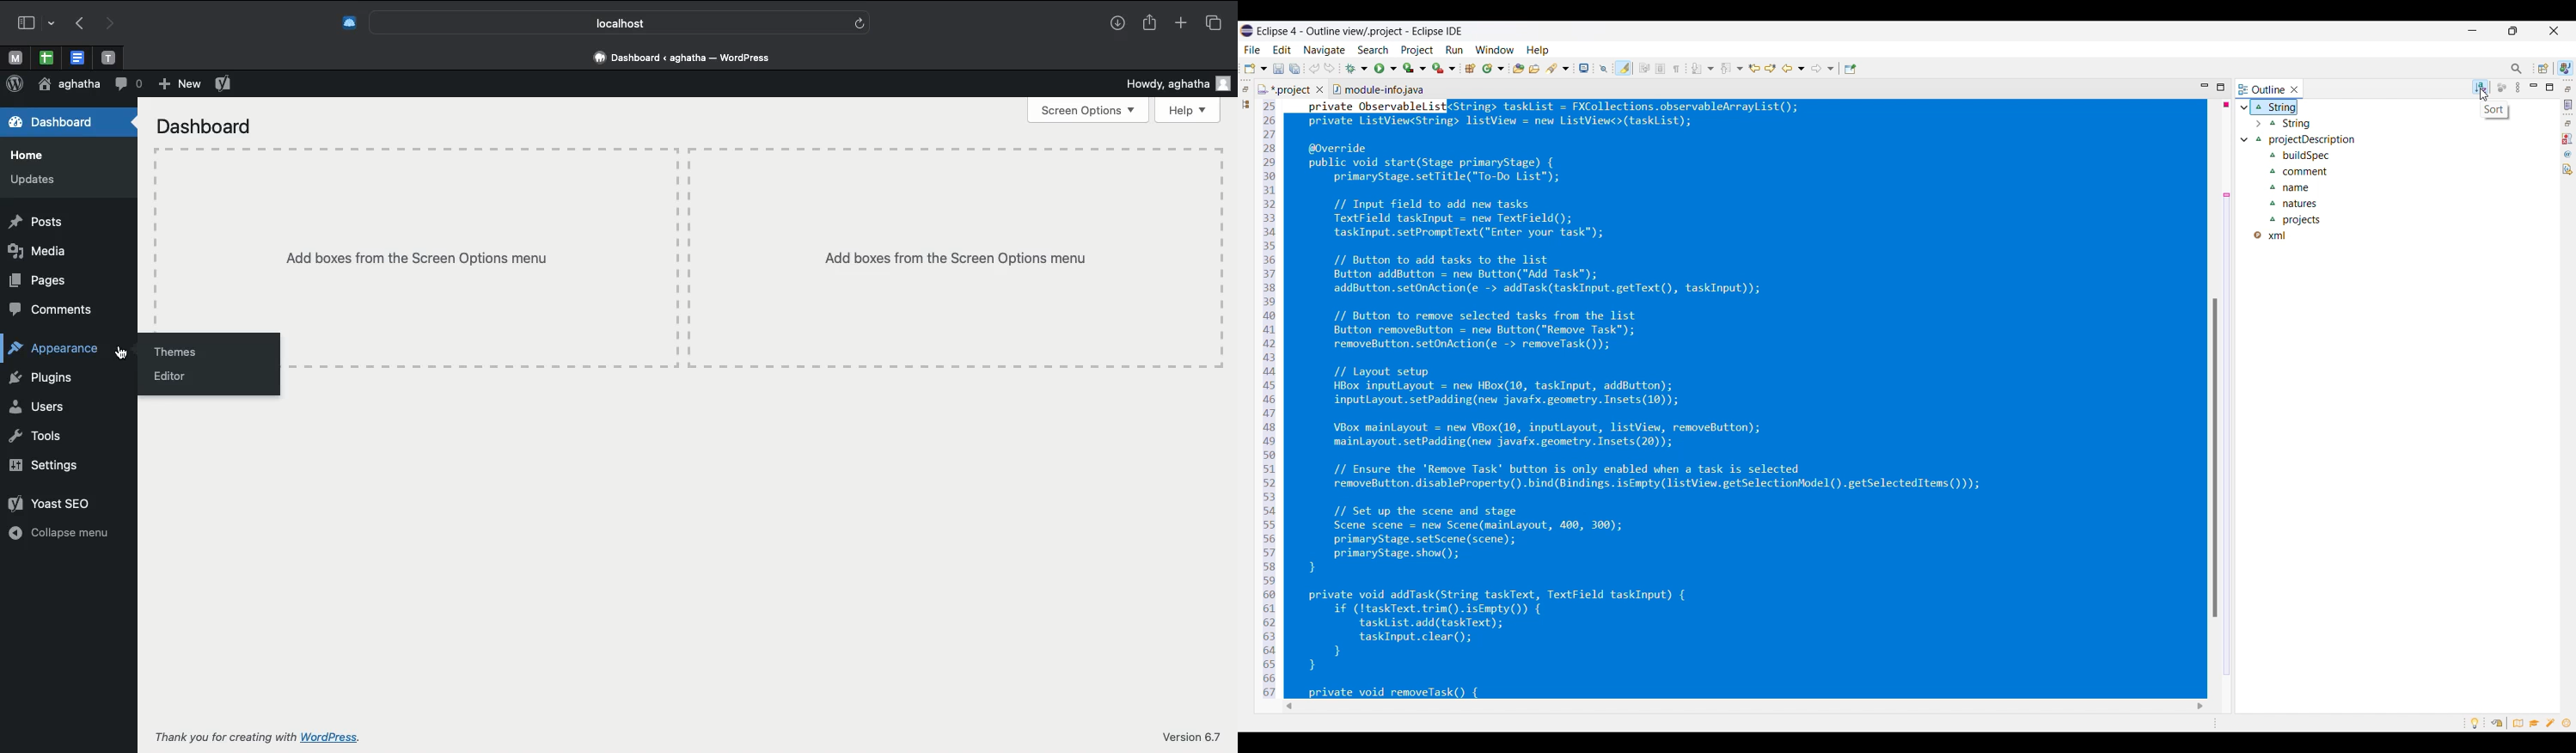 The width and height of the screenshot is (2576, 756). What do you see at coordinates (1218, 21) in the screenshot?
I see `Tabs` at bounding box center [1218, 21].